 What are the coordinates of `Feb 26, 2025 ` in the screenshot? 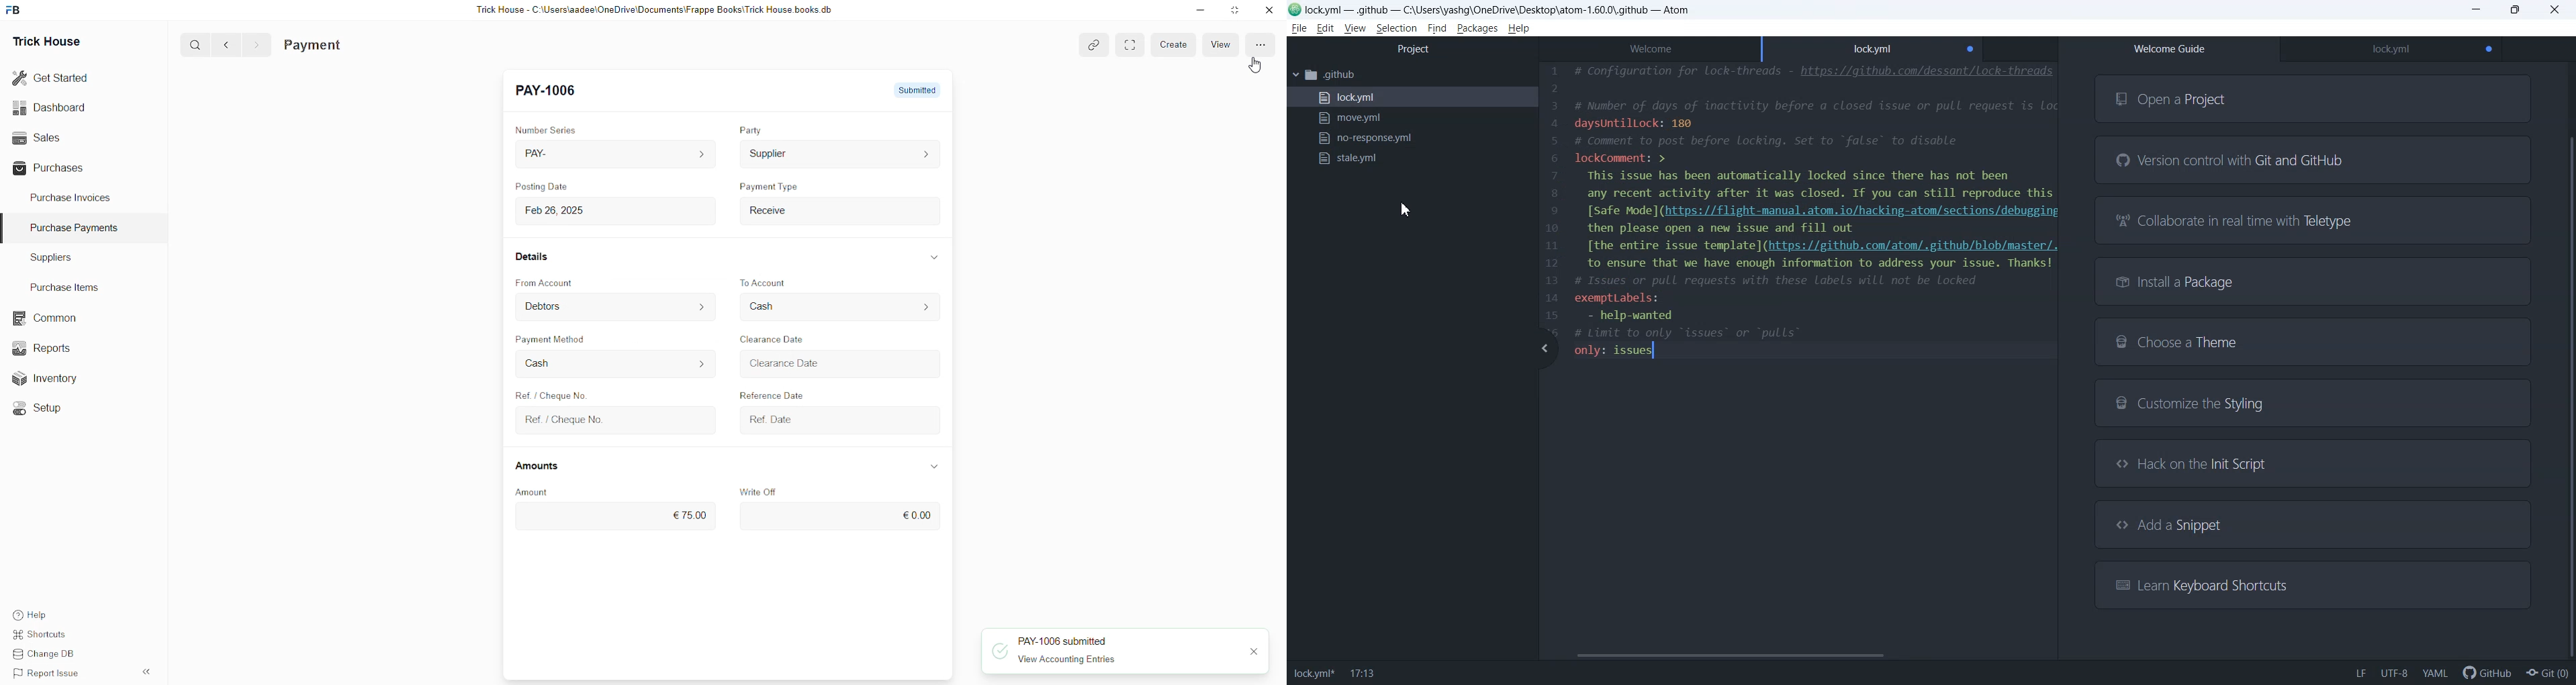 It's located at (612, 210).